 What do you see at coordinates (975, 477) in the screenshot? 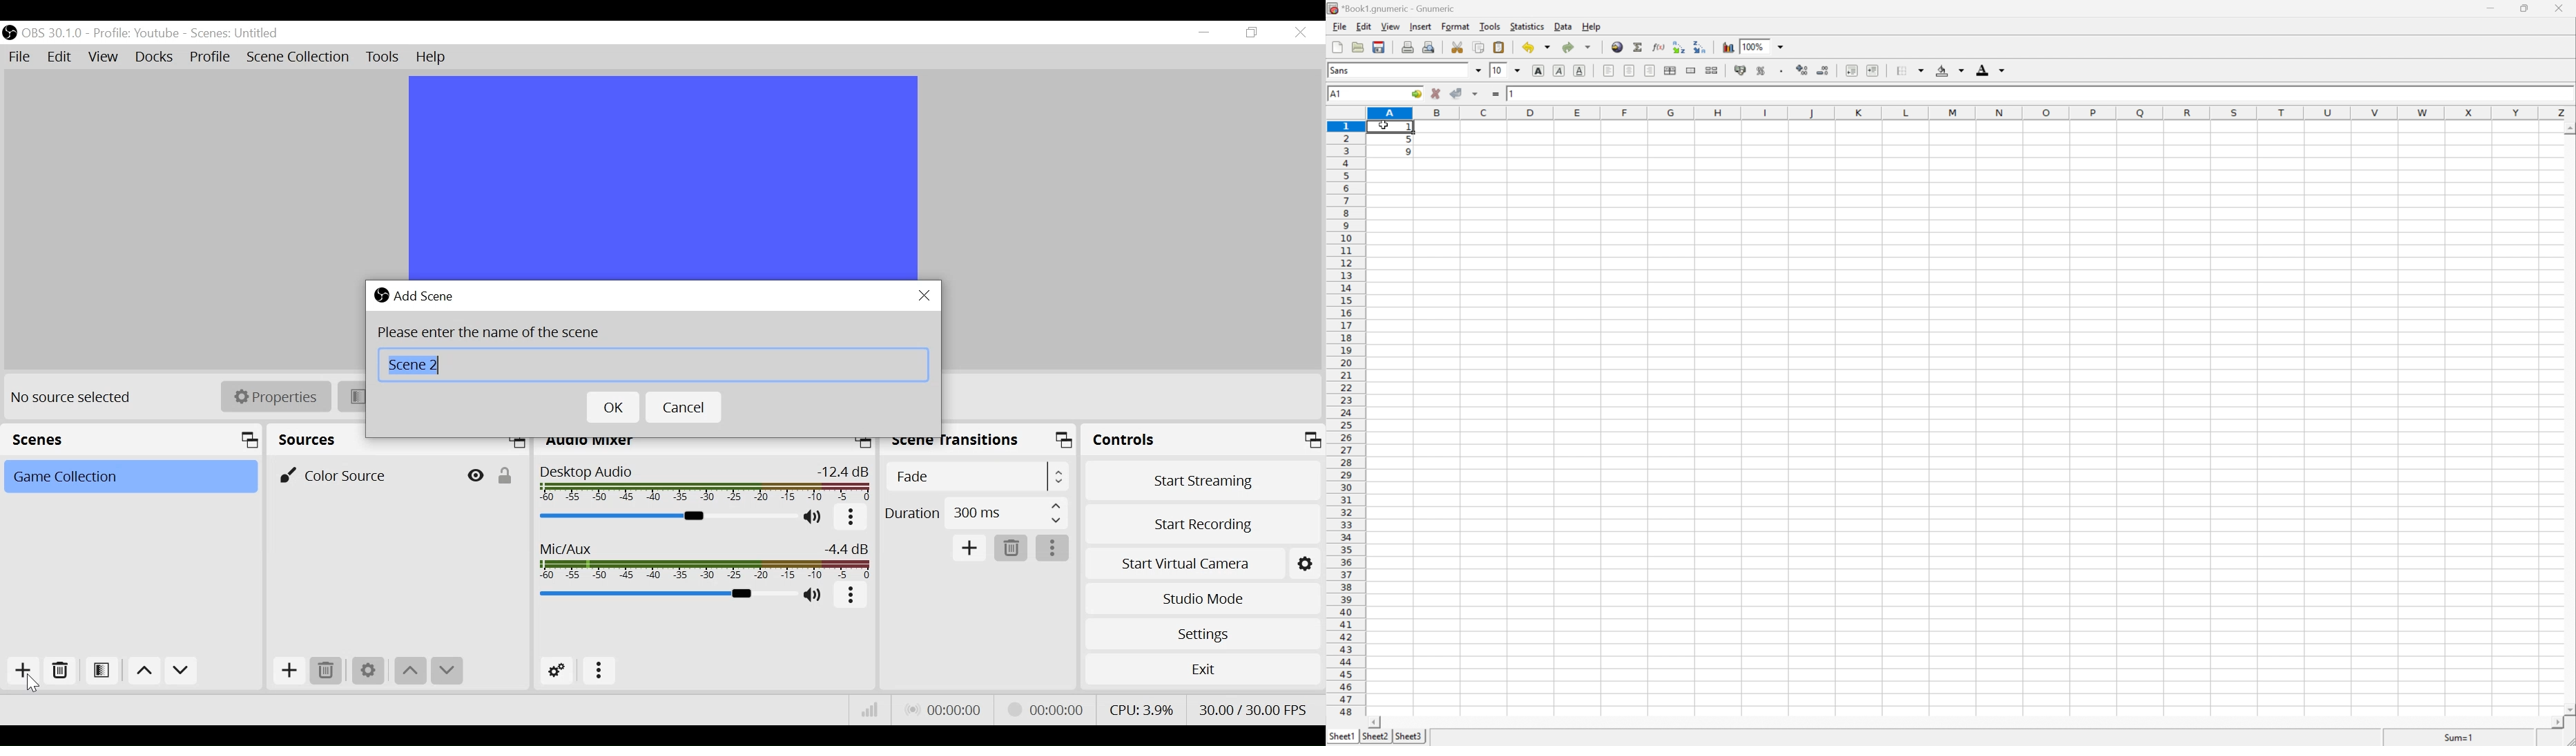
I see `(un)select Scene Transition` at bounding box center [975, 477].